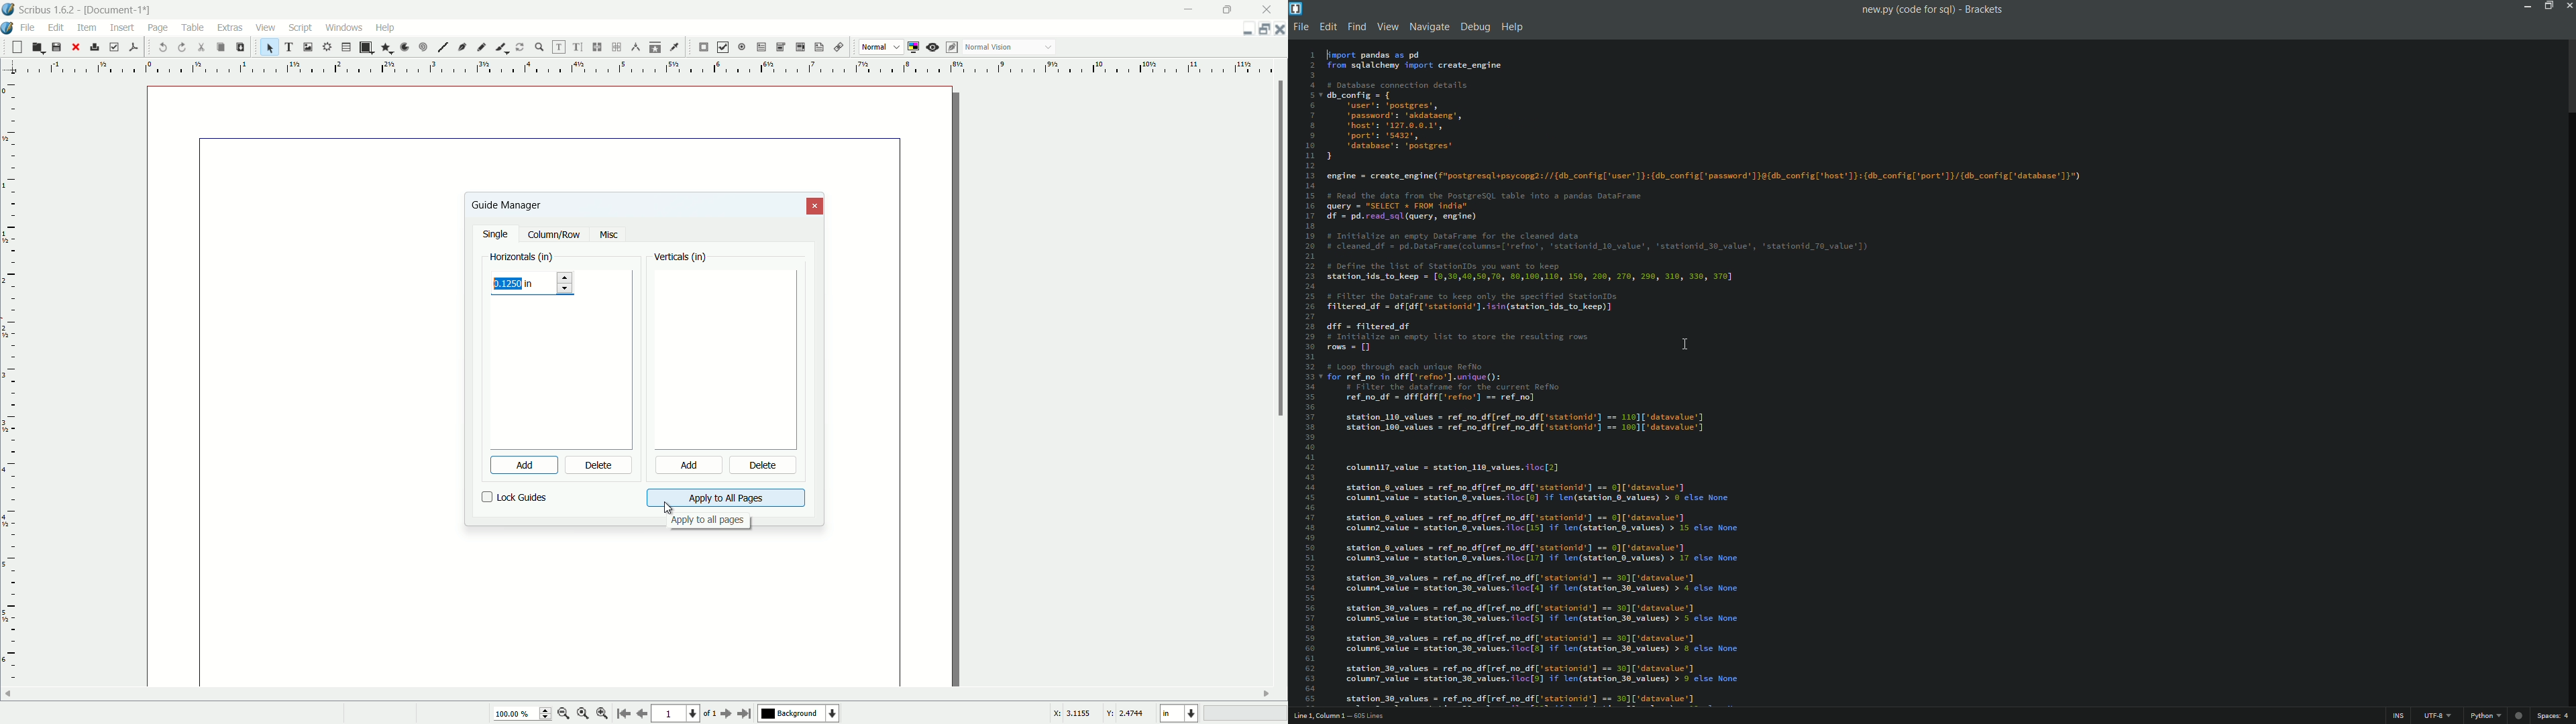 Image resolution: width=2576 pixels, height=728 pixels. What do you see at coordinates (1375, 715) in the screenshot?
I see `number of lines` at bounding box center [1375, 715].